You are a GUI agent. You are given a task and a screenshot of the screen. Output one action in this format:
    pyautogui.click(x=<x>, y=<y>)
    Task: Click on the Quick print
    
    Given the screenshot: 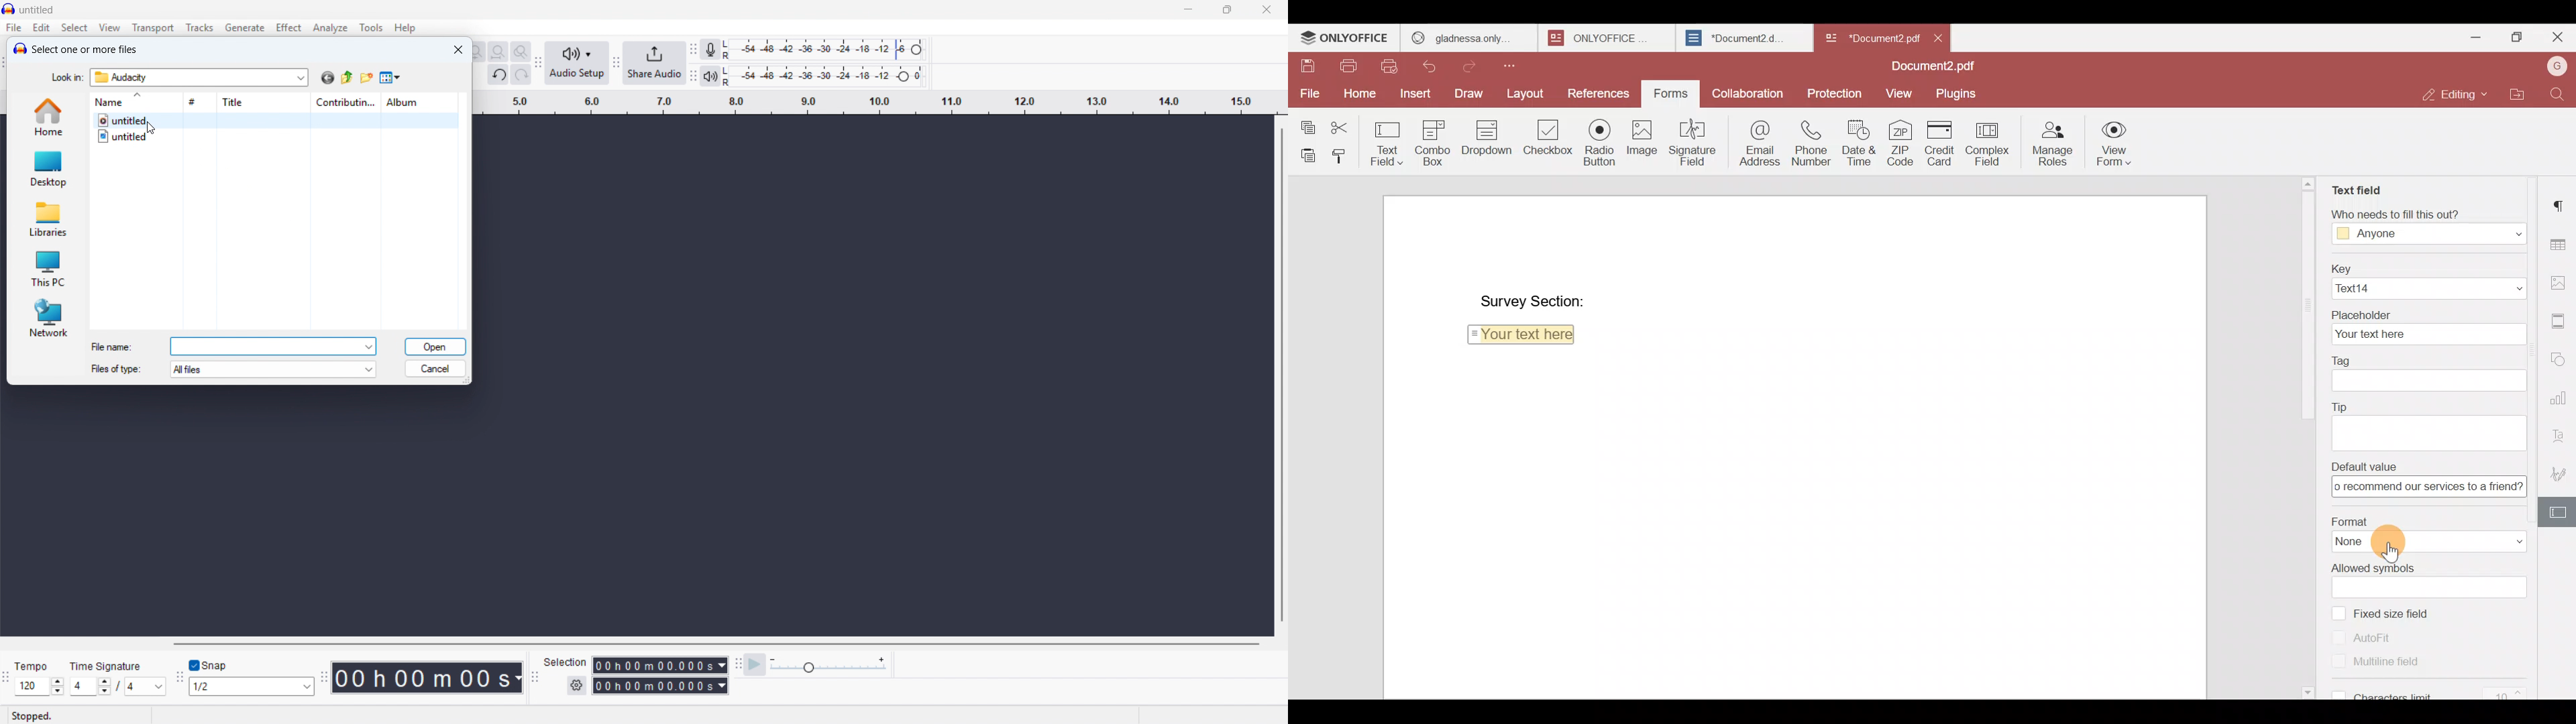 What is the action you would take?
    pyautogui.click(x=1394, y=66)
    